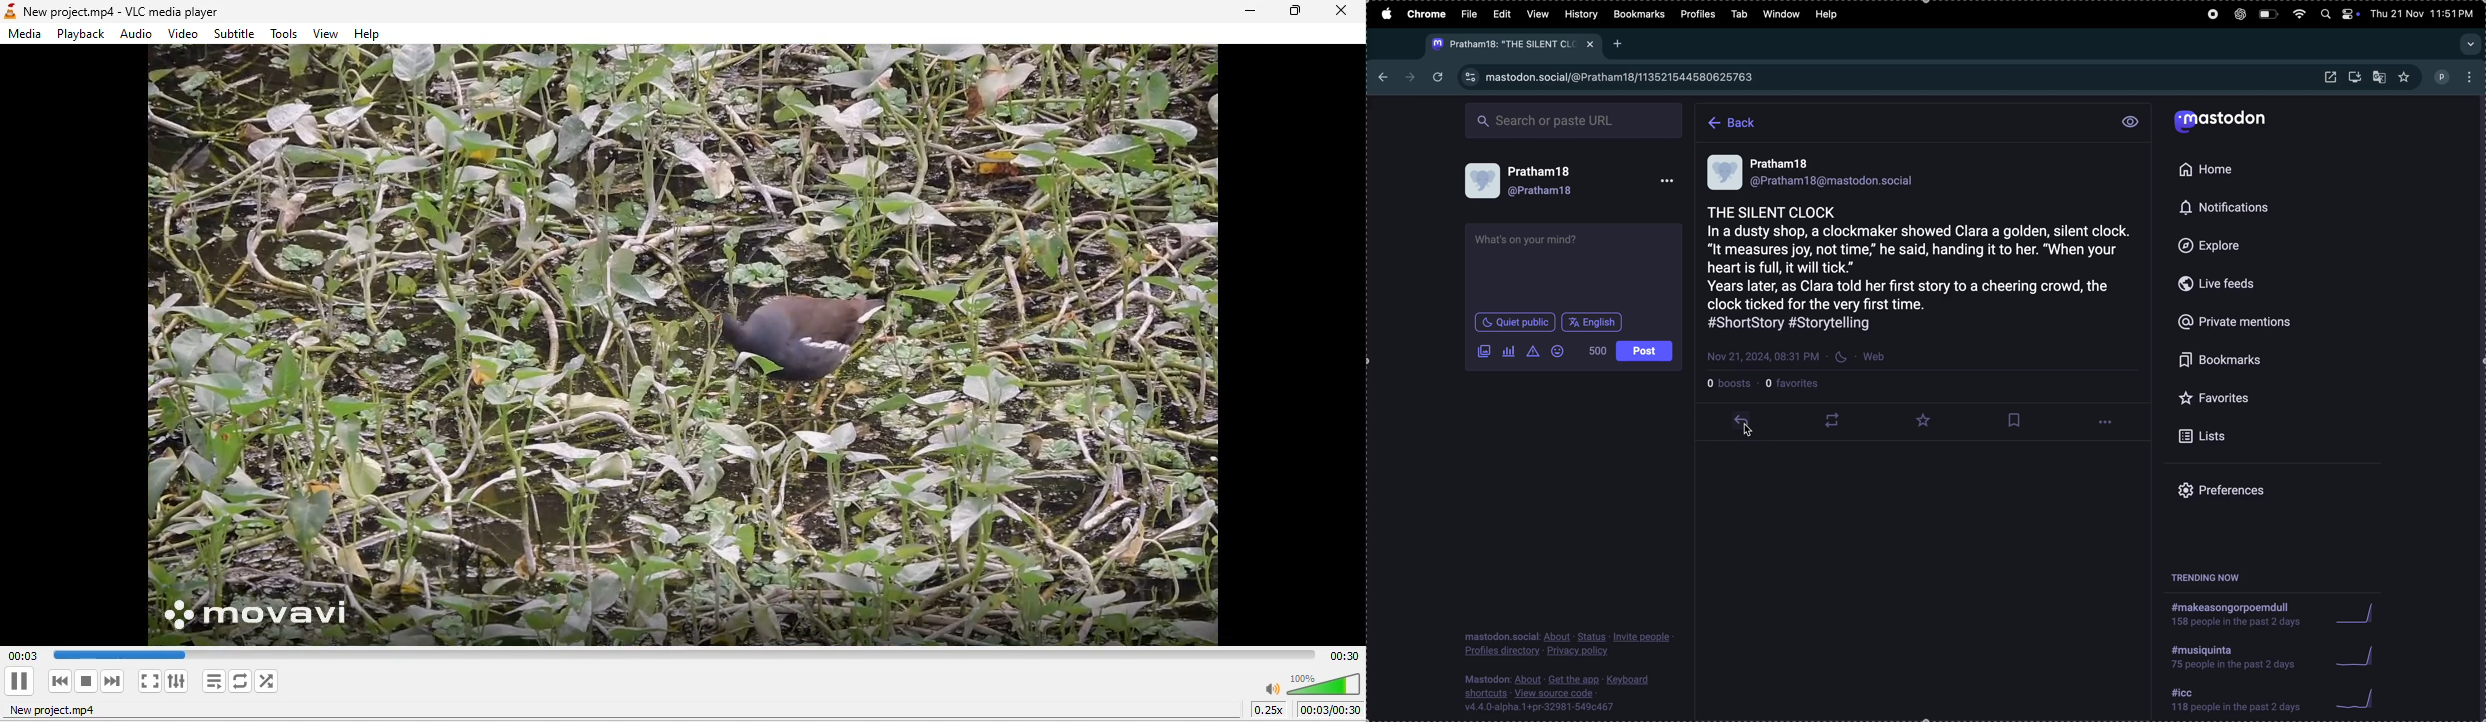  Describe the element at coordinates (1510, 44) in the screenshot. I see `mastodon tab` at that location.